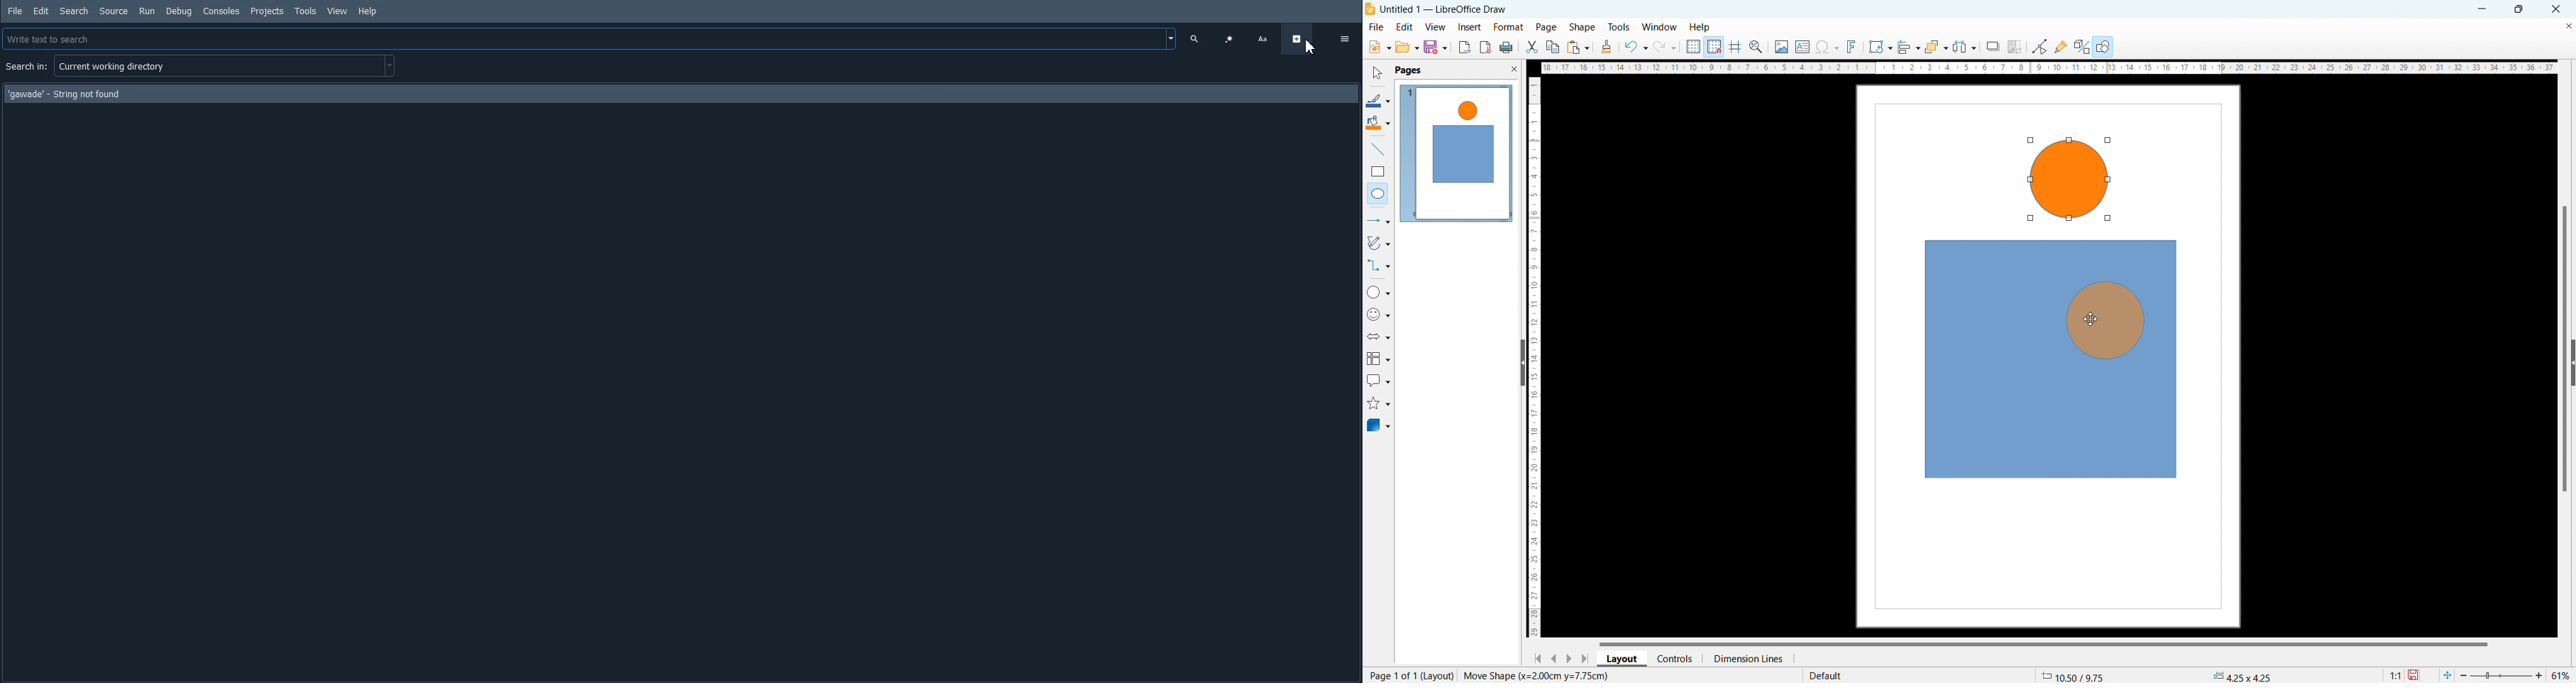 The image size is (2576, 700). I want to click on cursor, so click(2091, 320).